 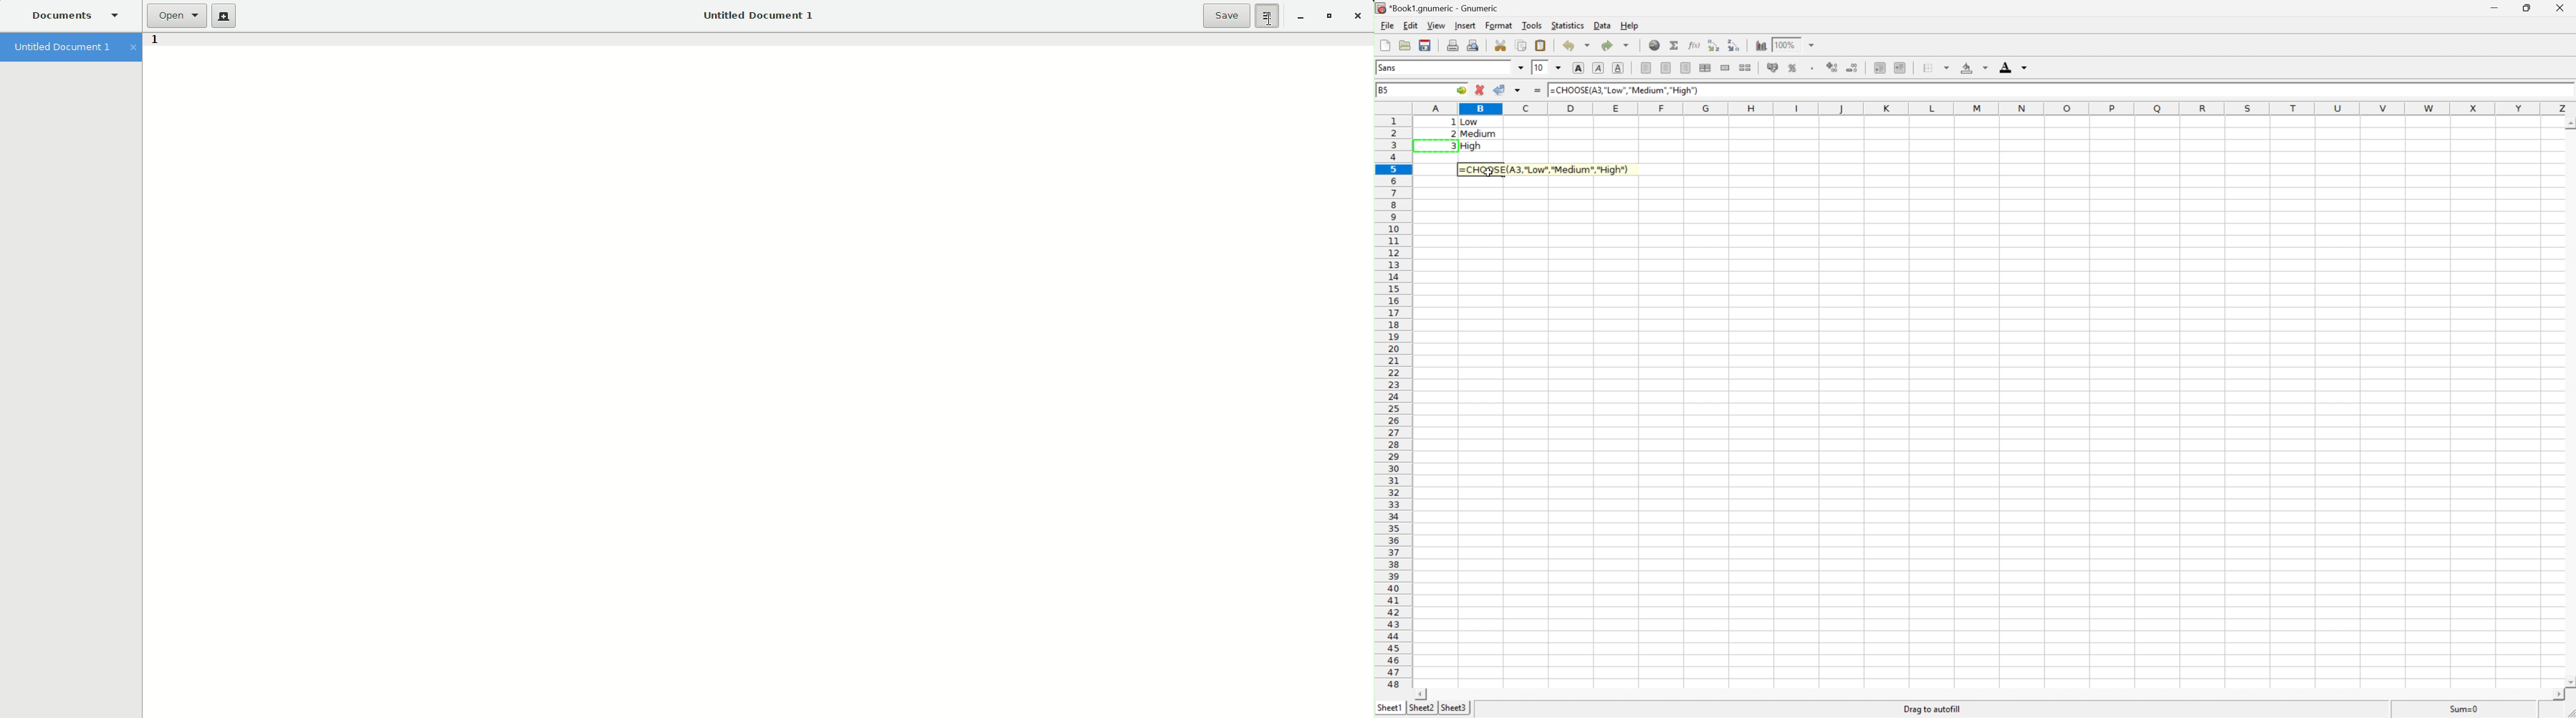 I want to click on =CHOOSE(A3, "Low", "Medium", "High"), so click(x=1624, y=90).